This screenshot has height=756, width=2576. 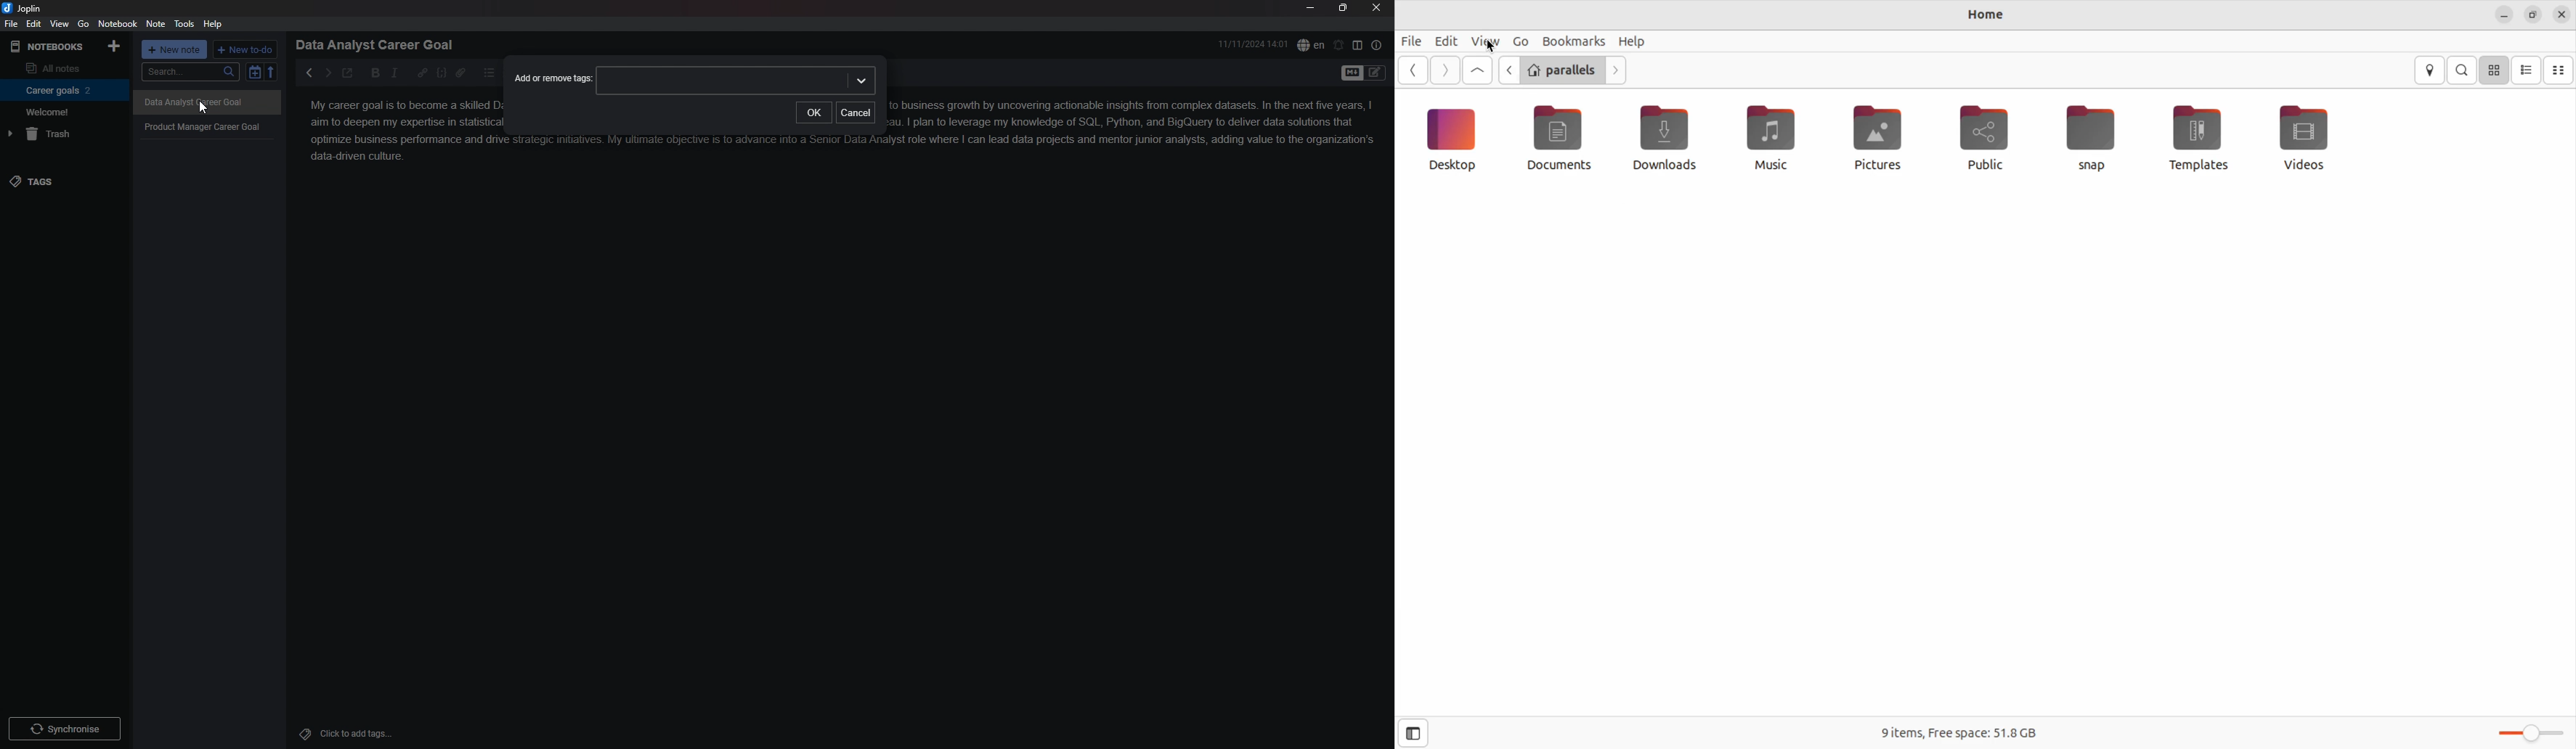 What do you see at coordinates (737, 81) in the screenshot?
I see `input box` at bounding box center [737, 81].